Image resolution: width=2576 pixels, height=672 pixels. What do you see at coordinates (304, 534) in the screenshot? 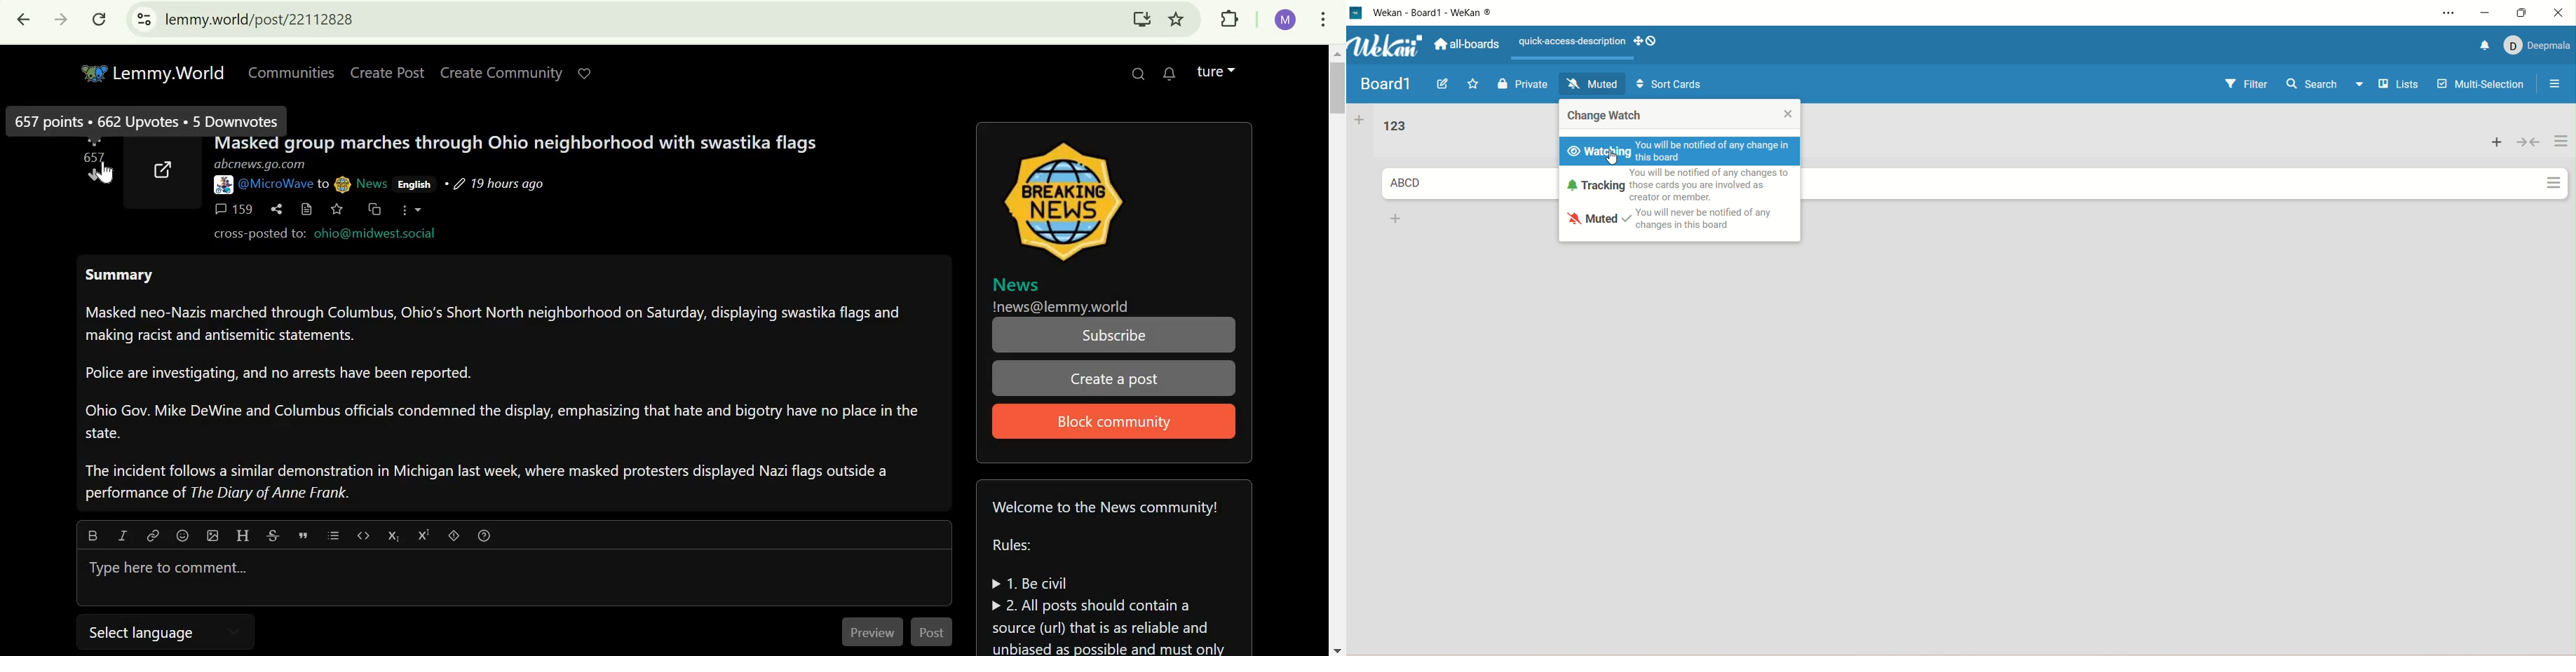
I see `quote` at bounding box center [304, 534].